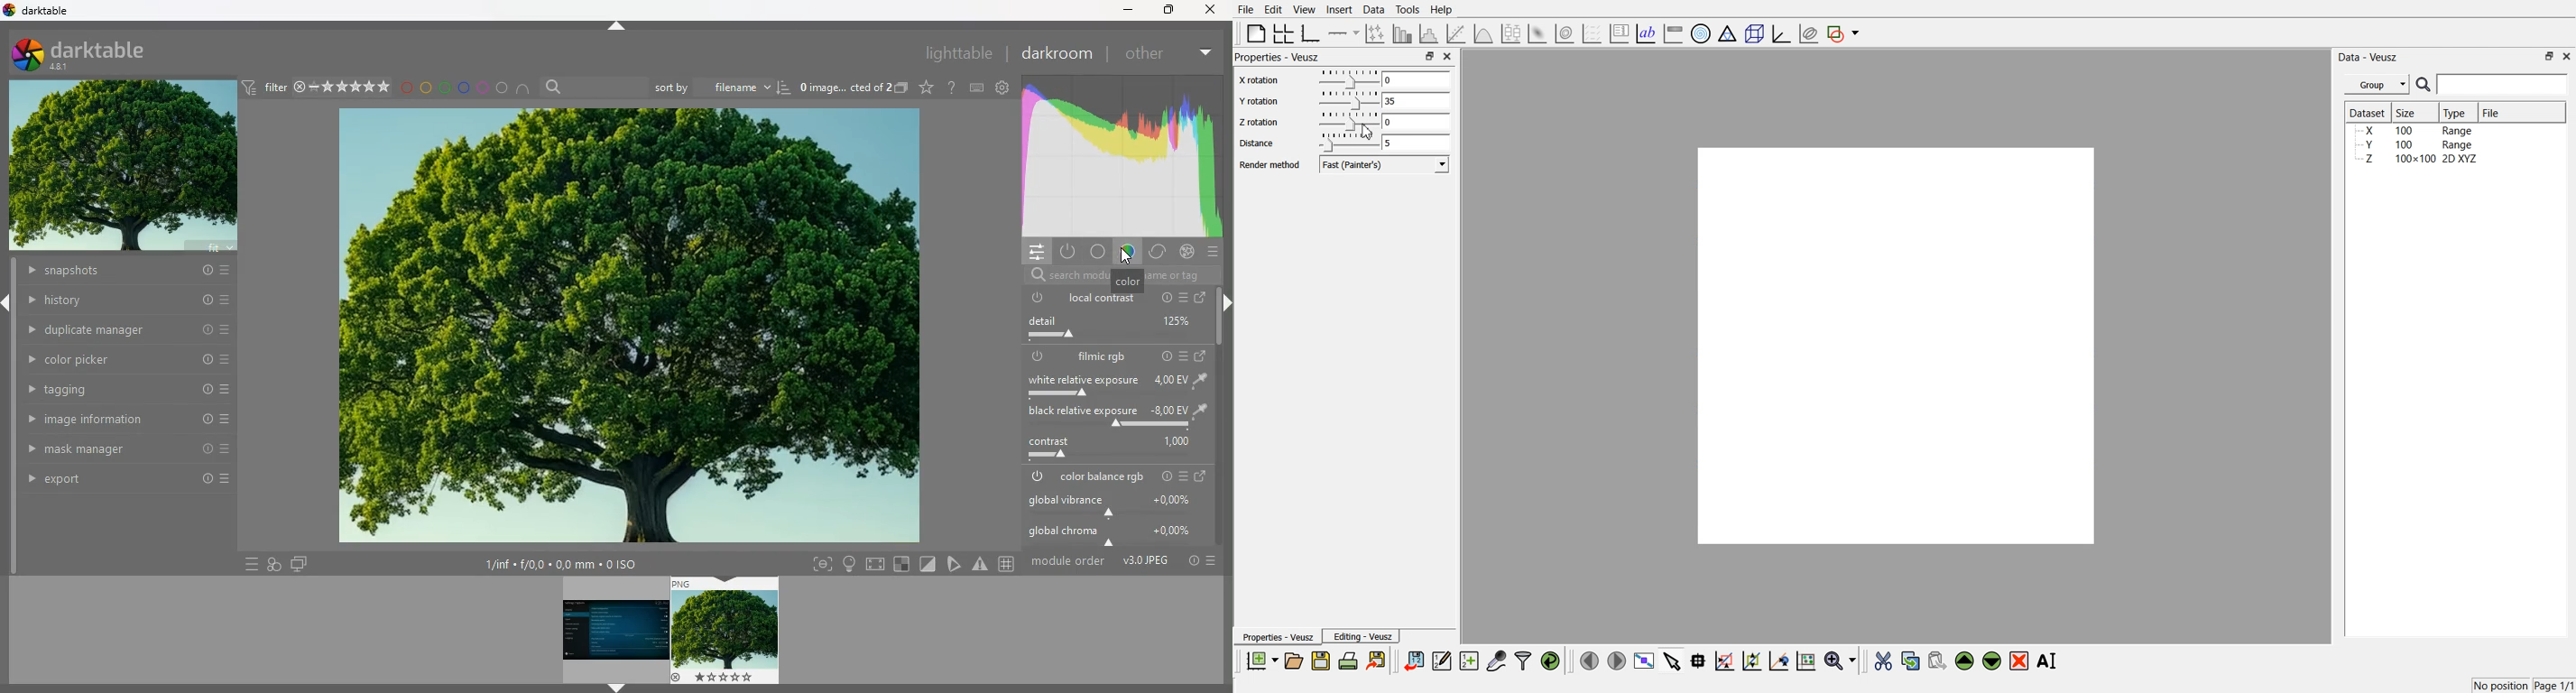 Image resolution: width=2576 pixels, height=700 pixels. What do you see at coordinates (1619, 34) in the screenshot?
I see `Plot key` at bounding box center [1619, 34].